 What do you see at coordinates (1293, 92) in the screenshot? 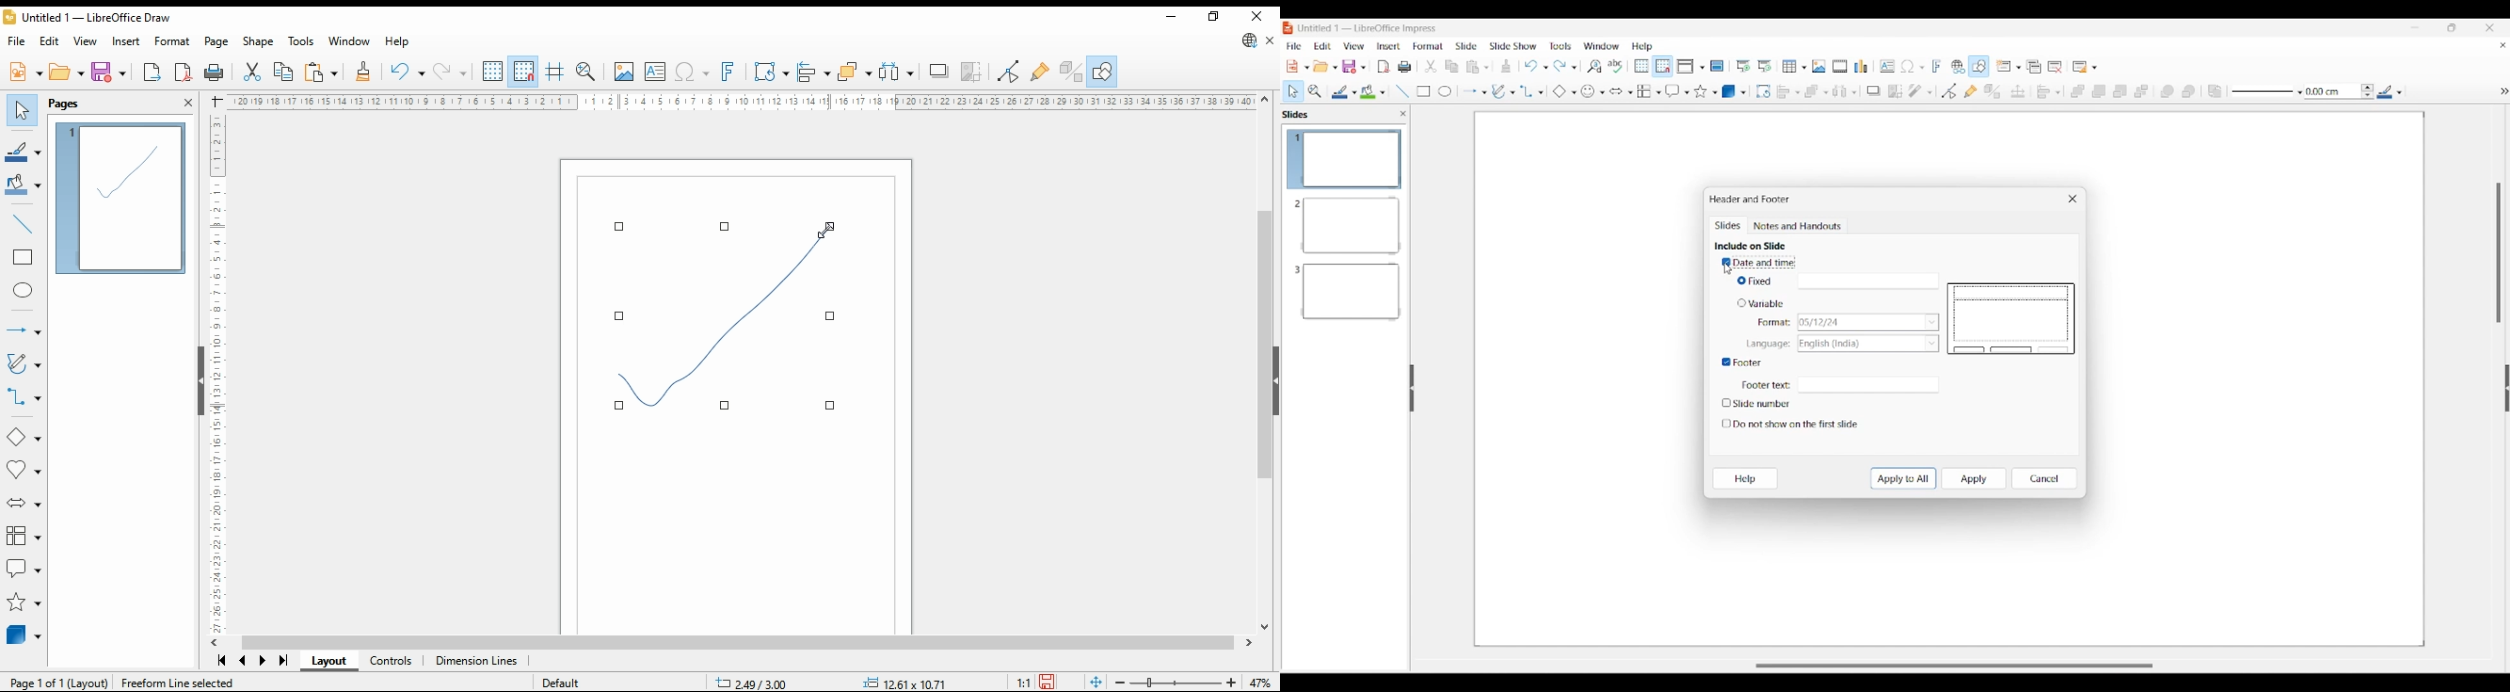
I see `Select option highlighted` at bounding box center [1293, 92].